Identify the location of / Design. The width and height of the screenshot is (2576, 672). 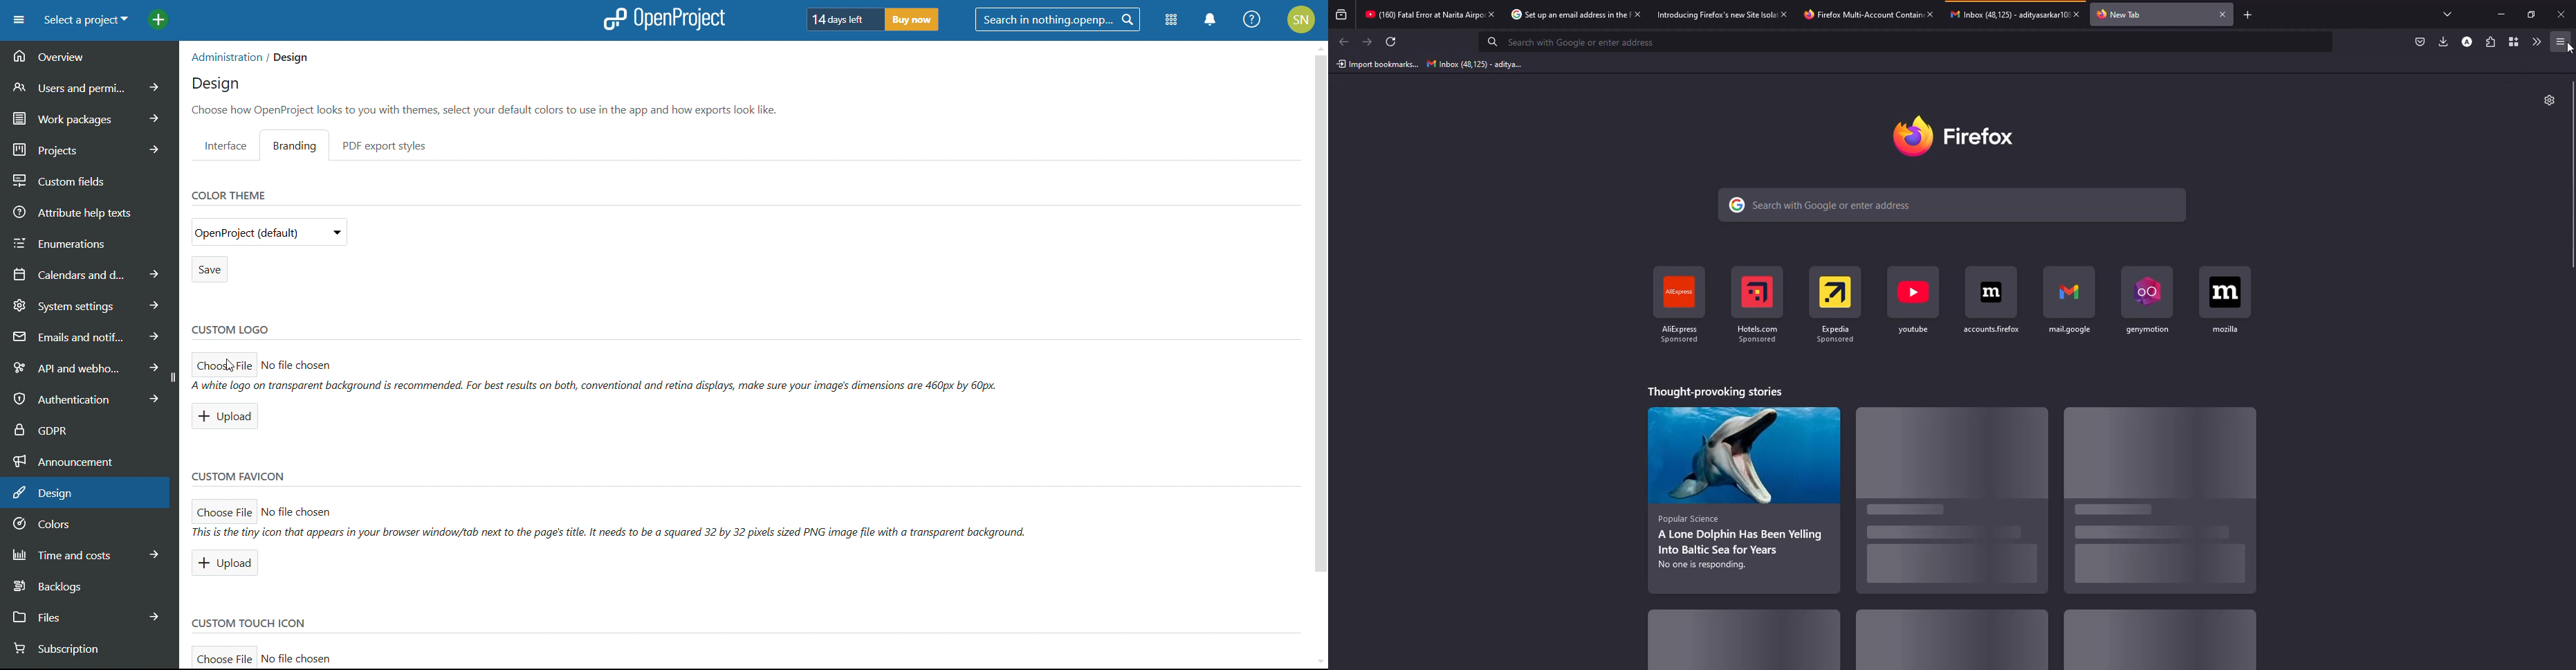
(288, 58).